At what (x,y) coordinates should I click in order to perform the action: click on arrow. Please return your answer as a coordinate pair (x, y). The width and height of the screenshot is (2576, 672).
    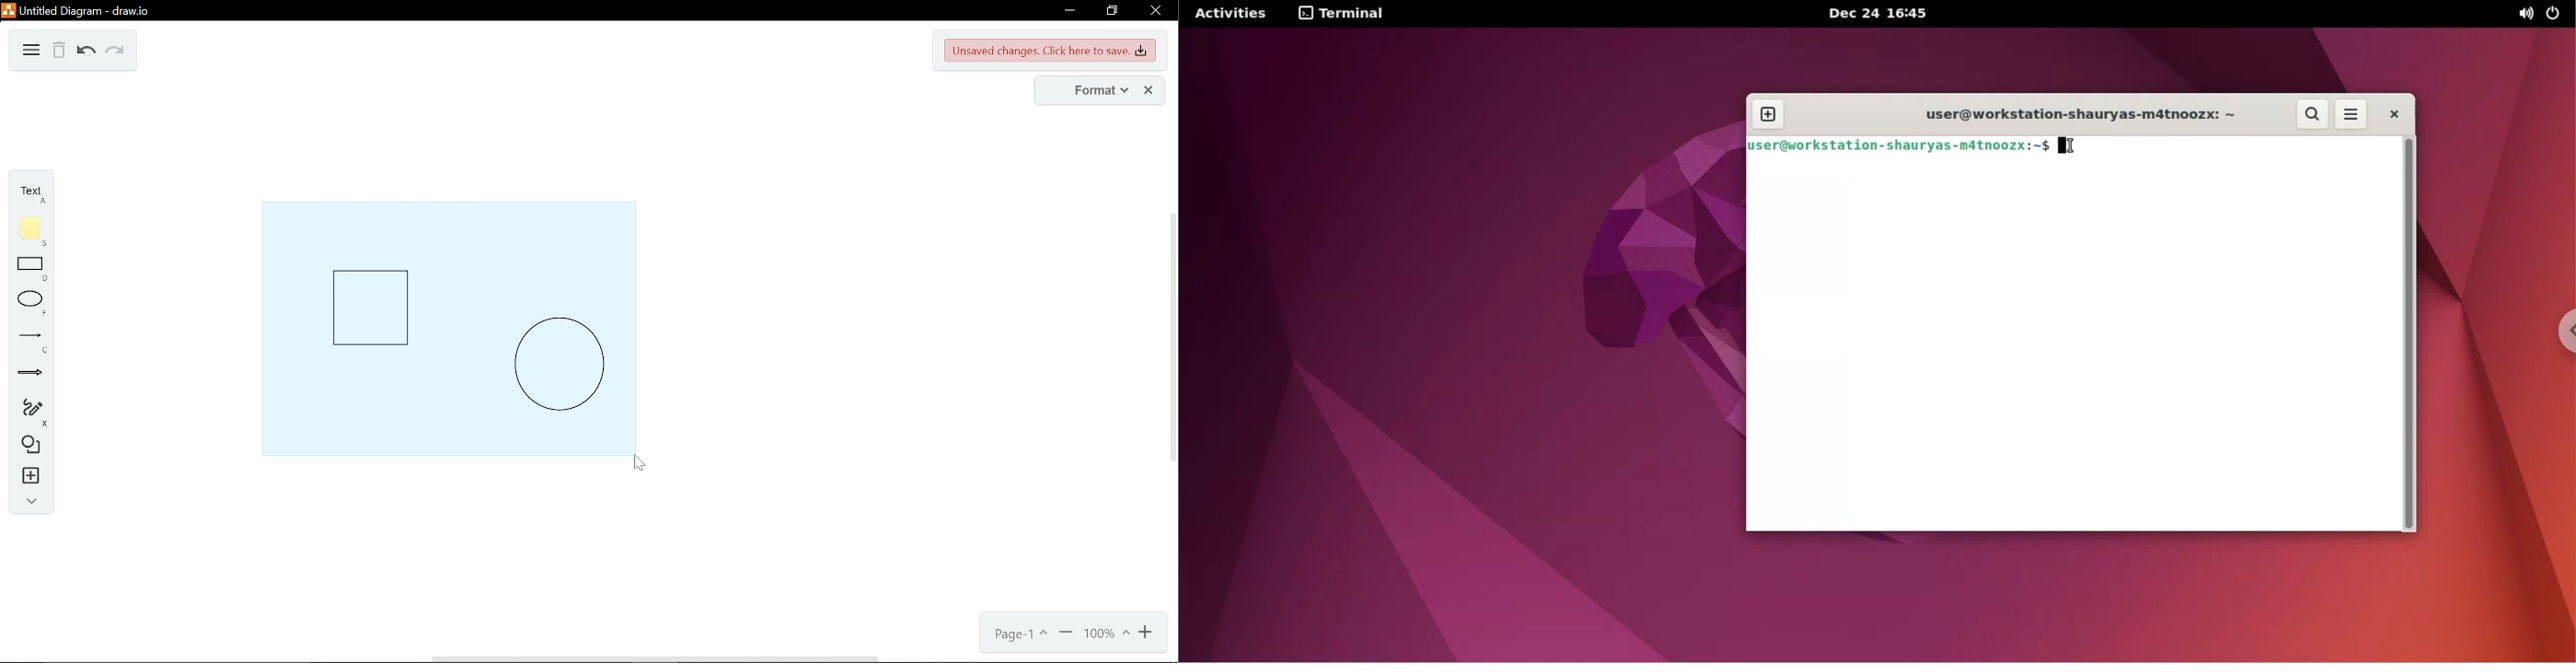
    Looking at the image, I should click on (28, 373).